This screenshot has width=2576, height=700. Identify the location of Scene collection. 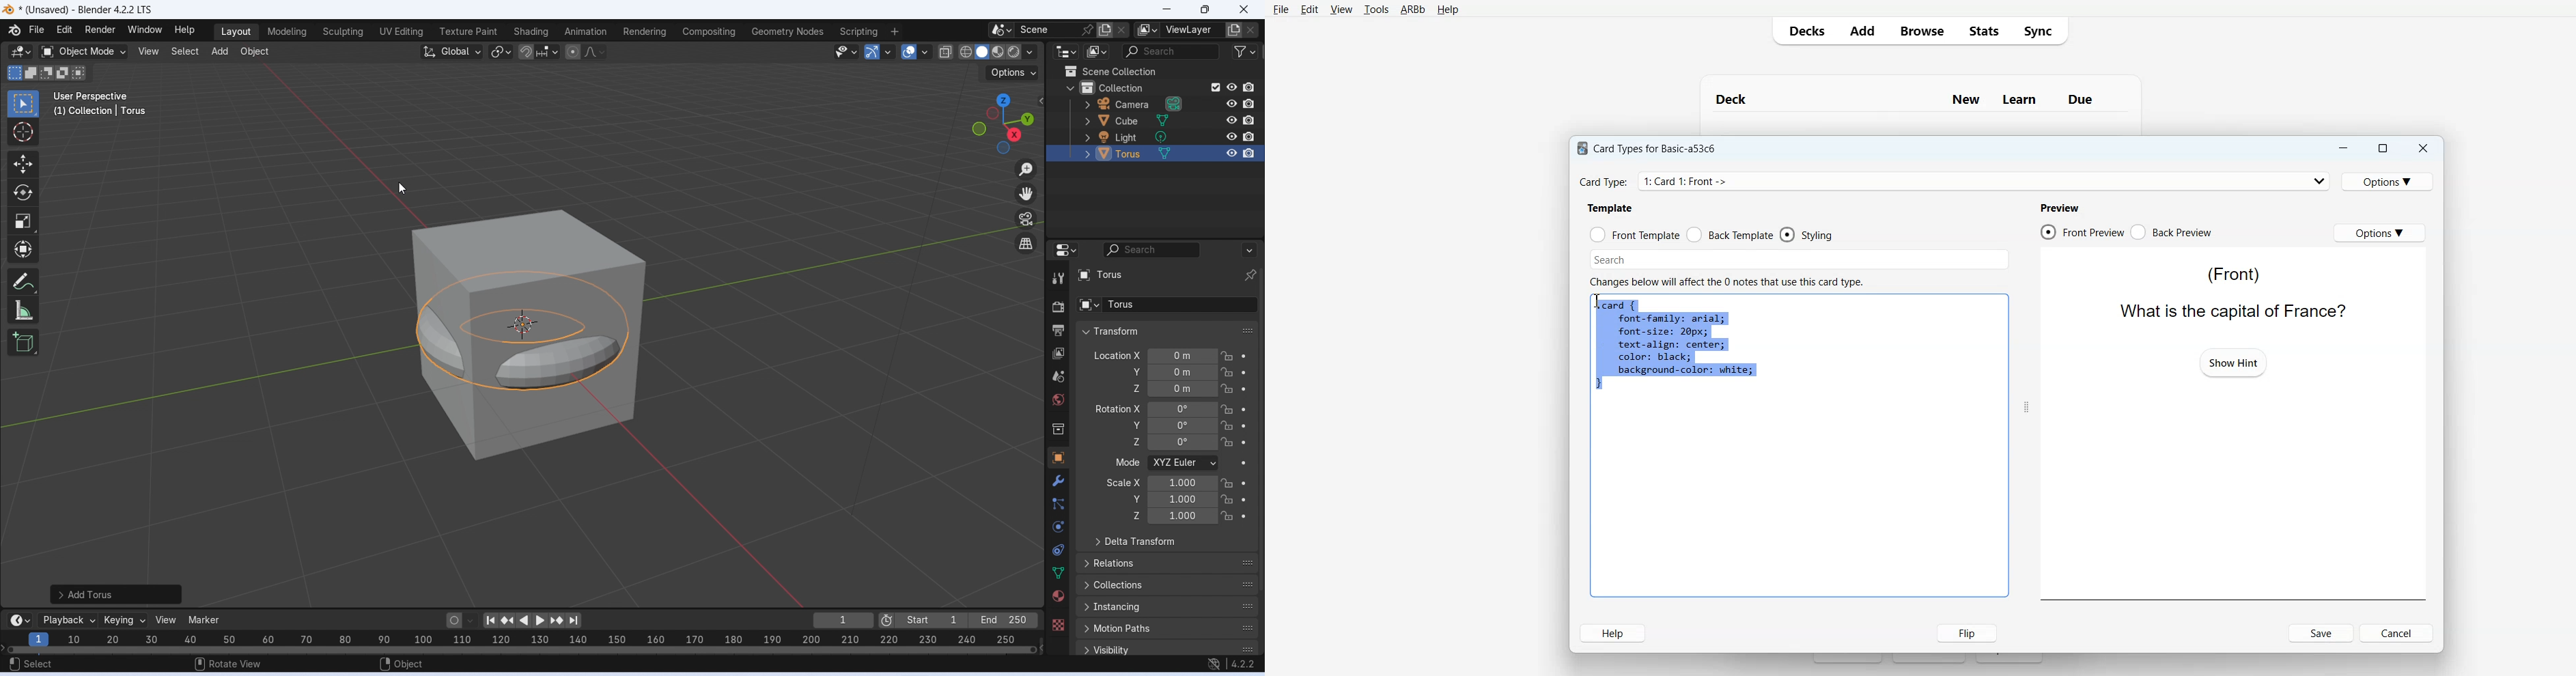
(1109, 71).